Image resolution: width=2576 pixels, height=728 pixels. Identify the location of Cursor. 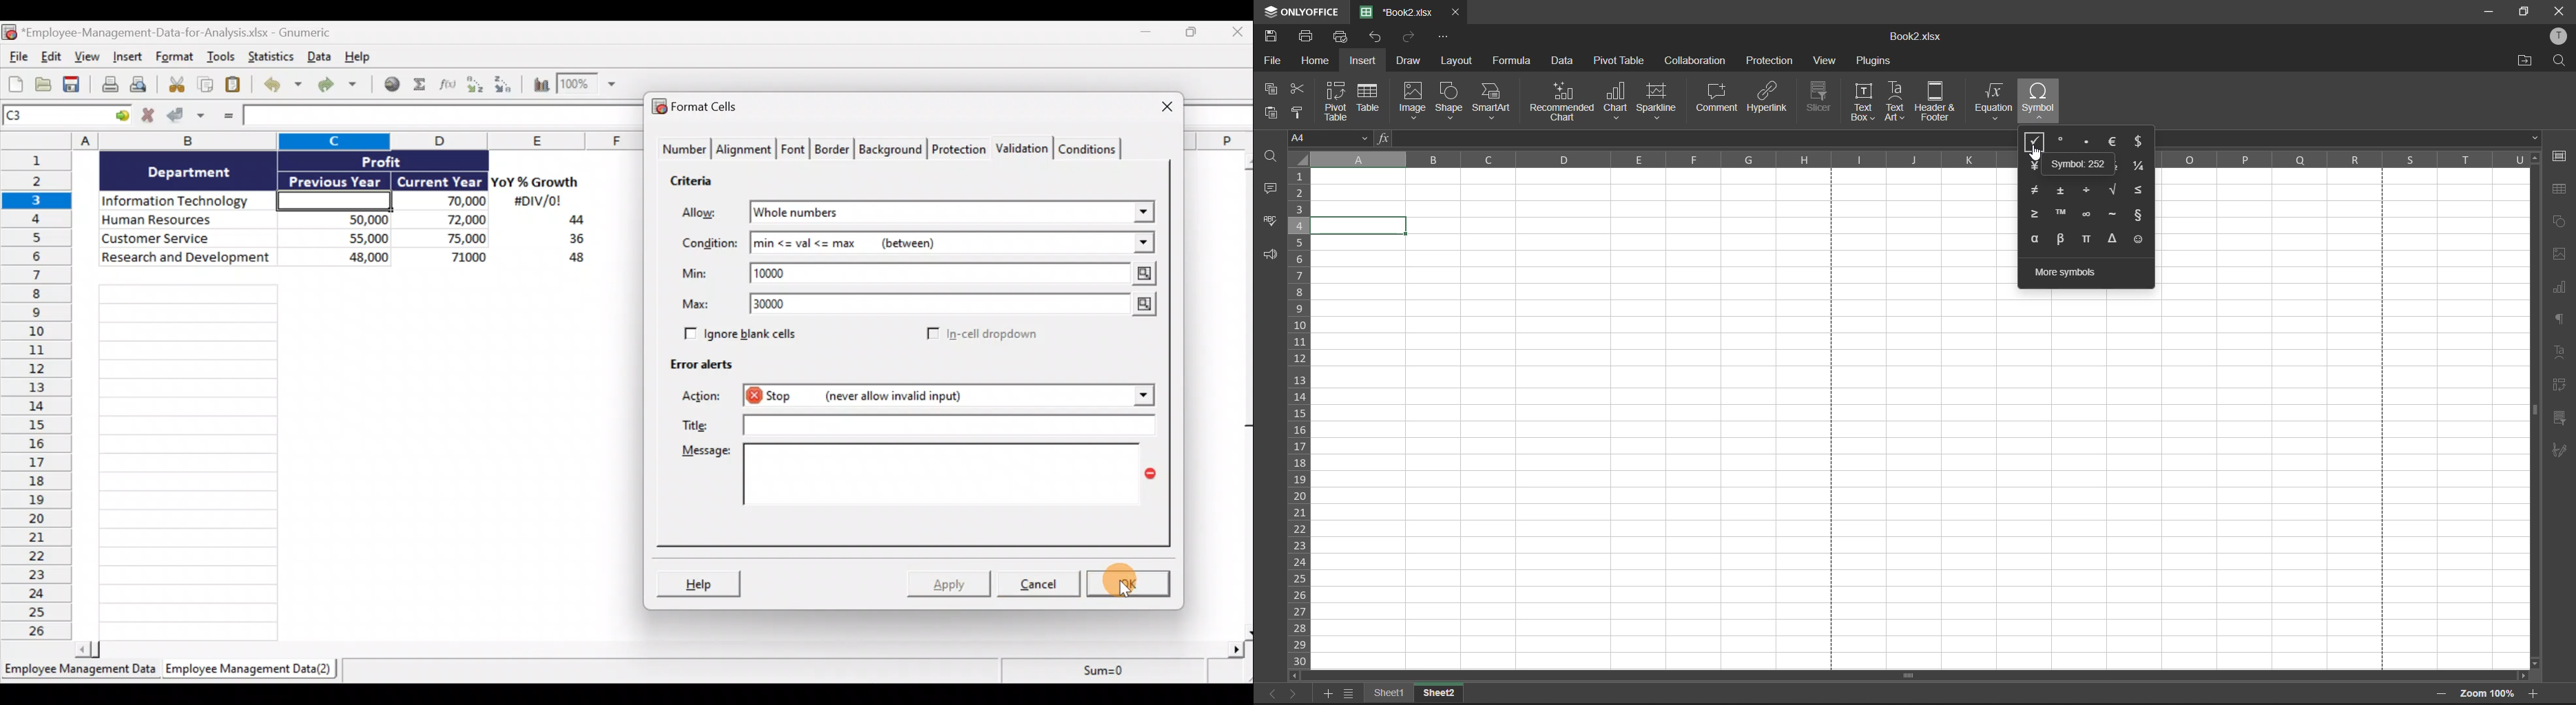
(1123, 581).